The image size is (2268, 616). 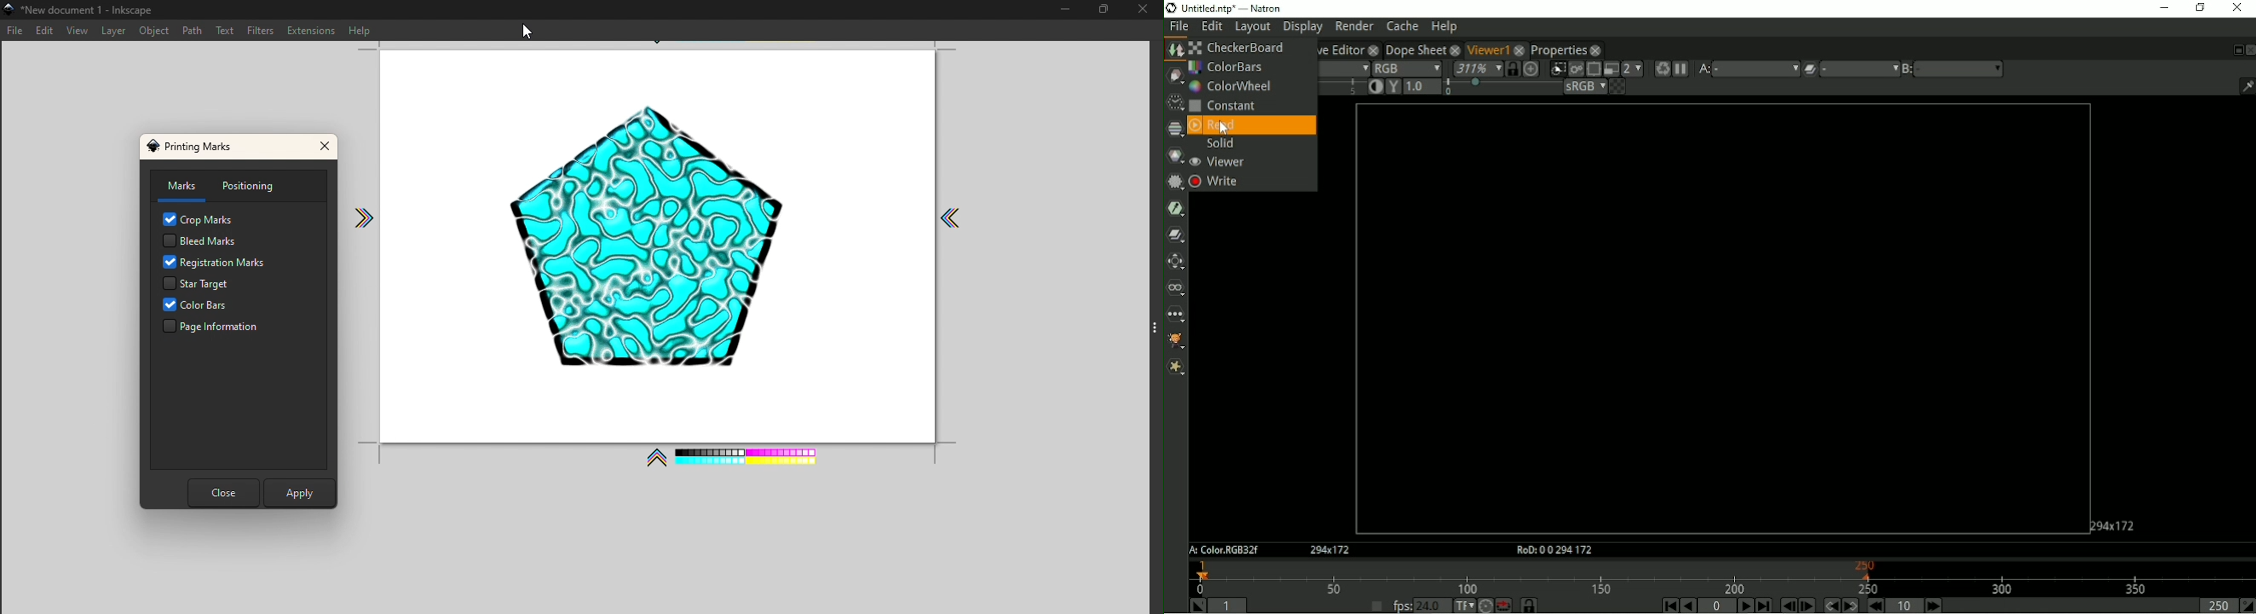 What do you see at coordinates (264, 32) in the screenshot?
I see `Filters` at bounding box center [264, 32].